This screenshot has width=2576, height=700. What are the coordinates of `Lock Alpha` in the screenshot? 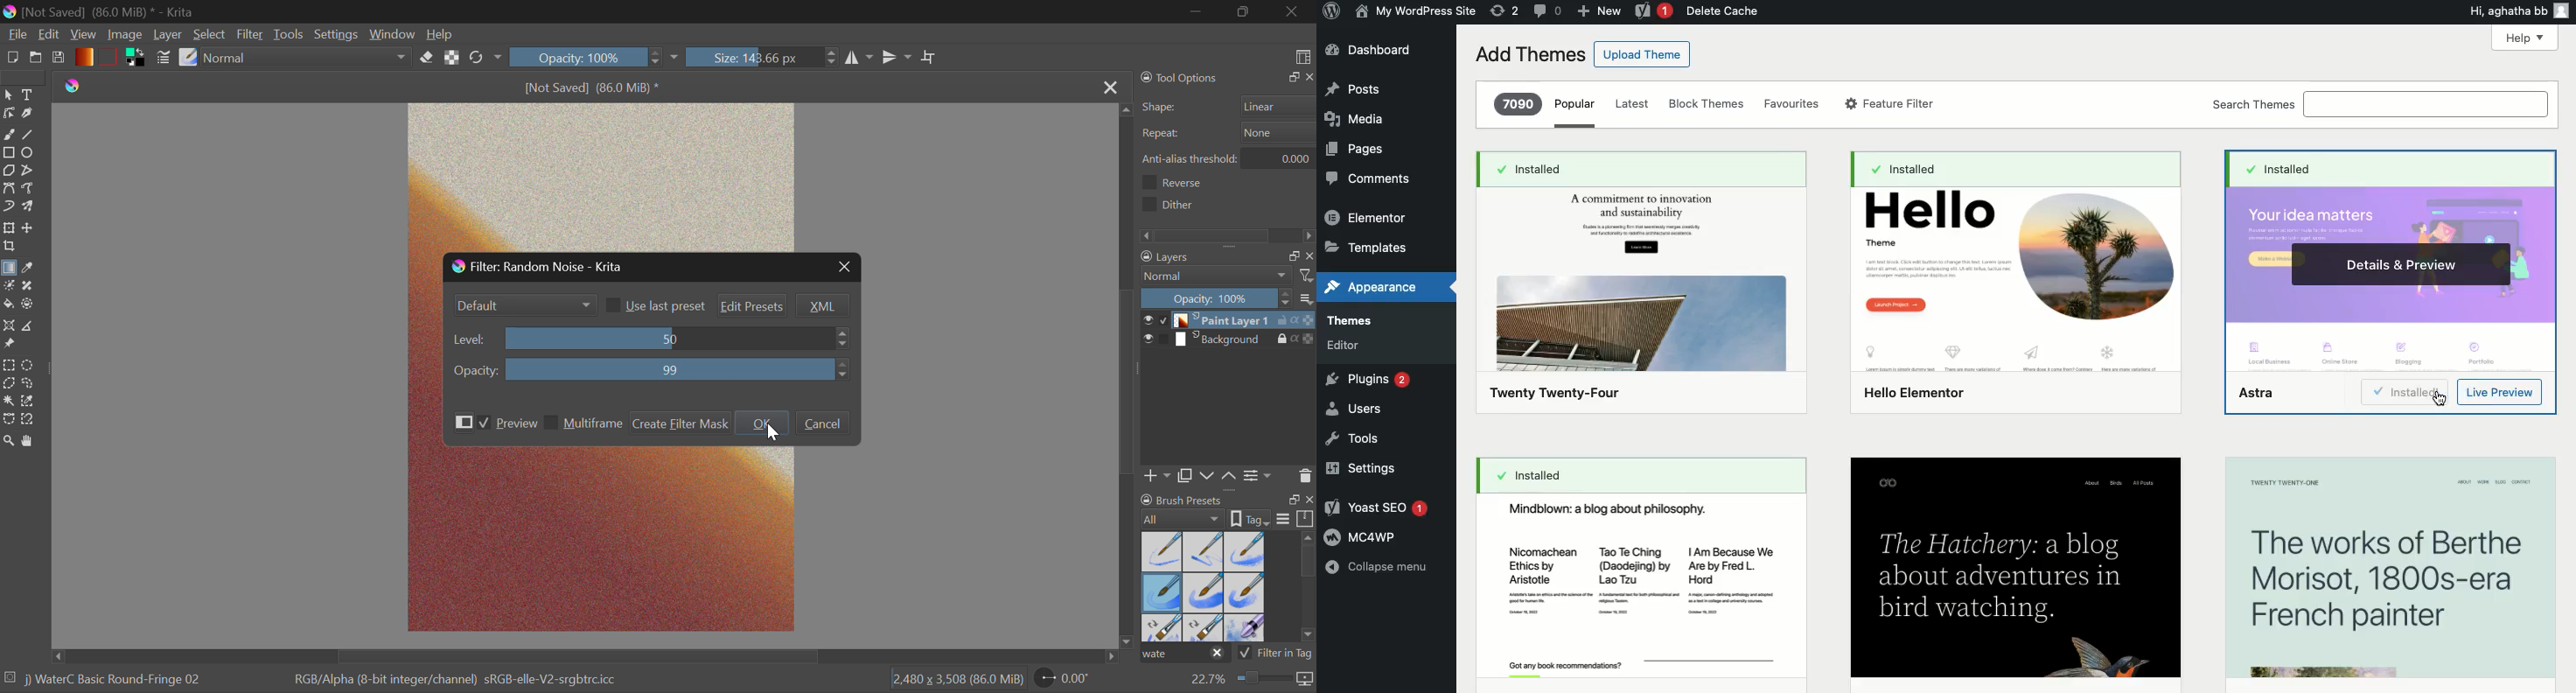 It's located at (452, 59).